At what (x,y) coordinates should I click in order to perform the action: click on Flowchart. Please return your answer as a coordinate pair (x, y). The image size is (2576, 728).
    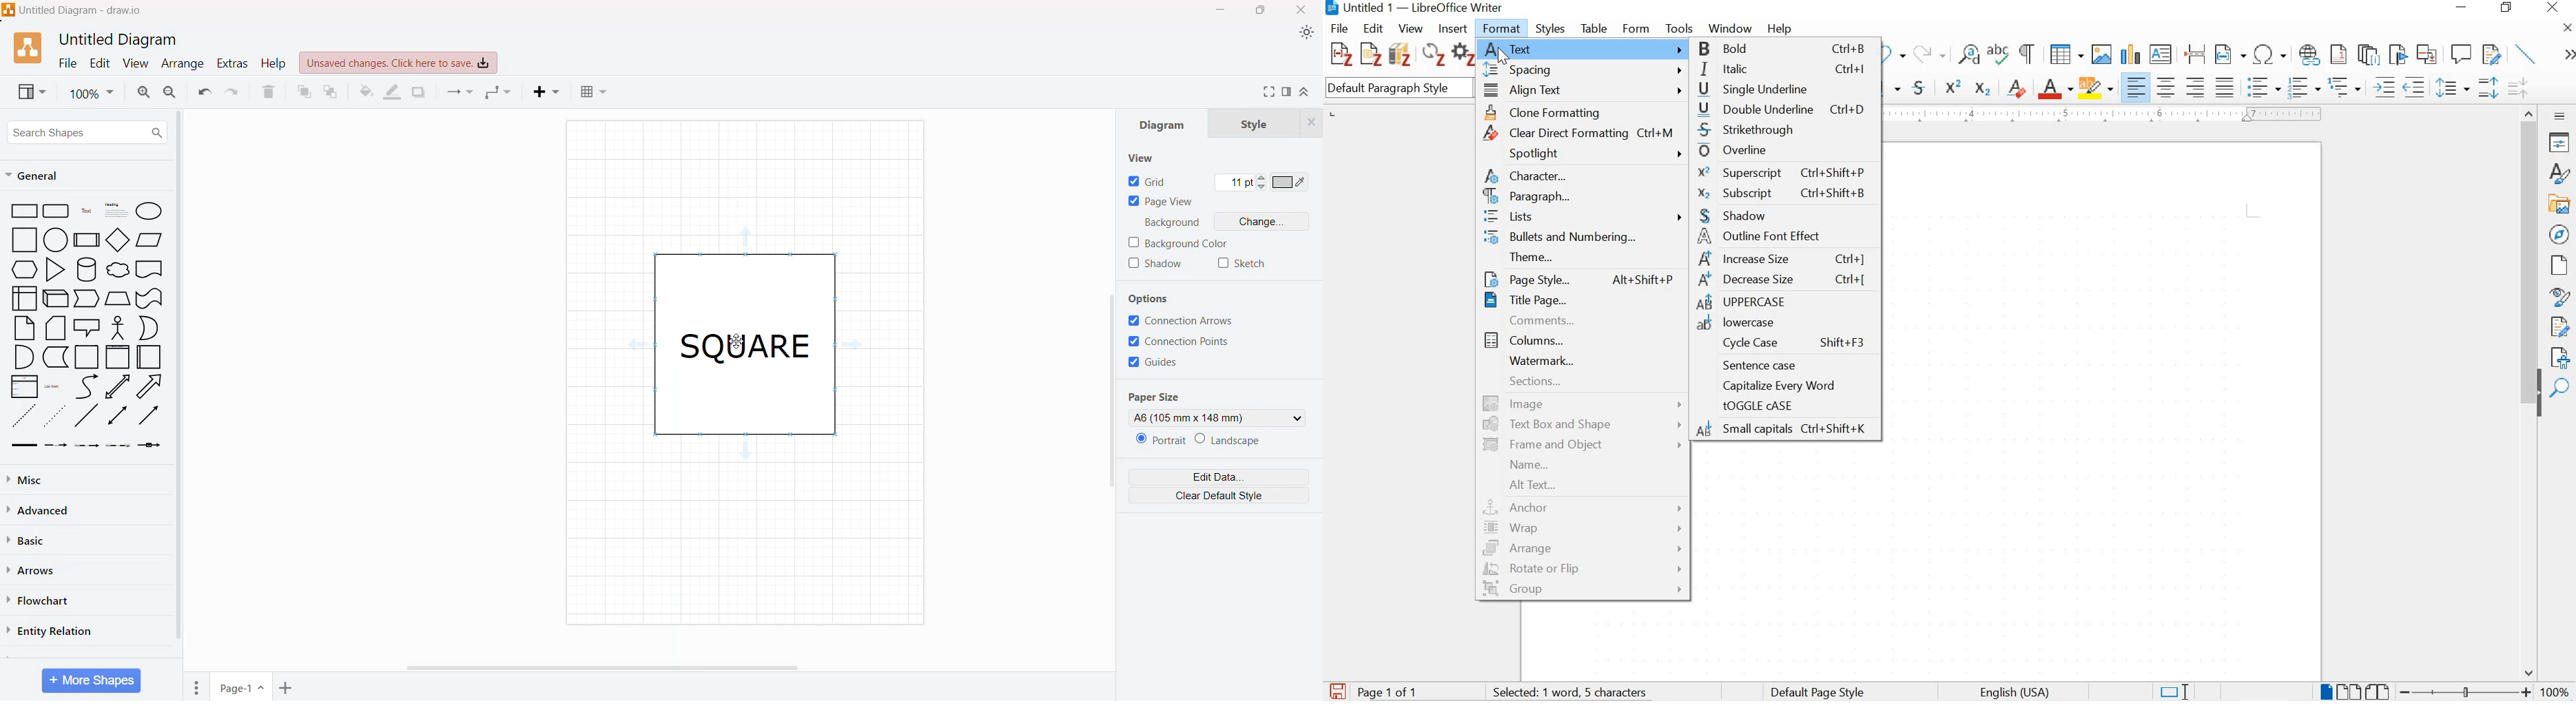
    Looking at the image, I should click on (42, 601).